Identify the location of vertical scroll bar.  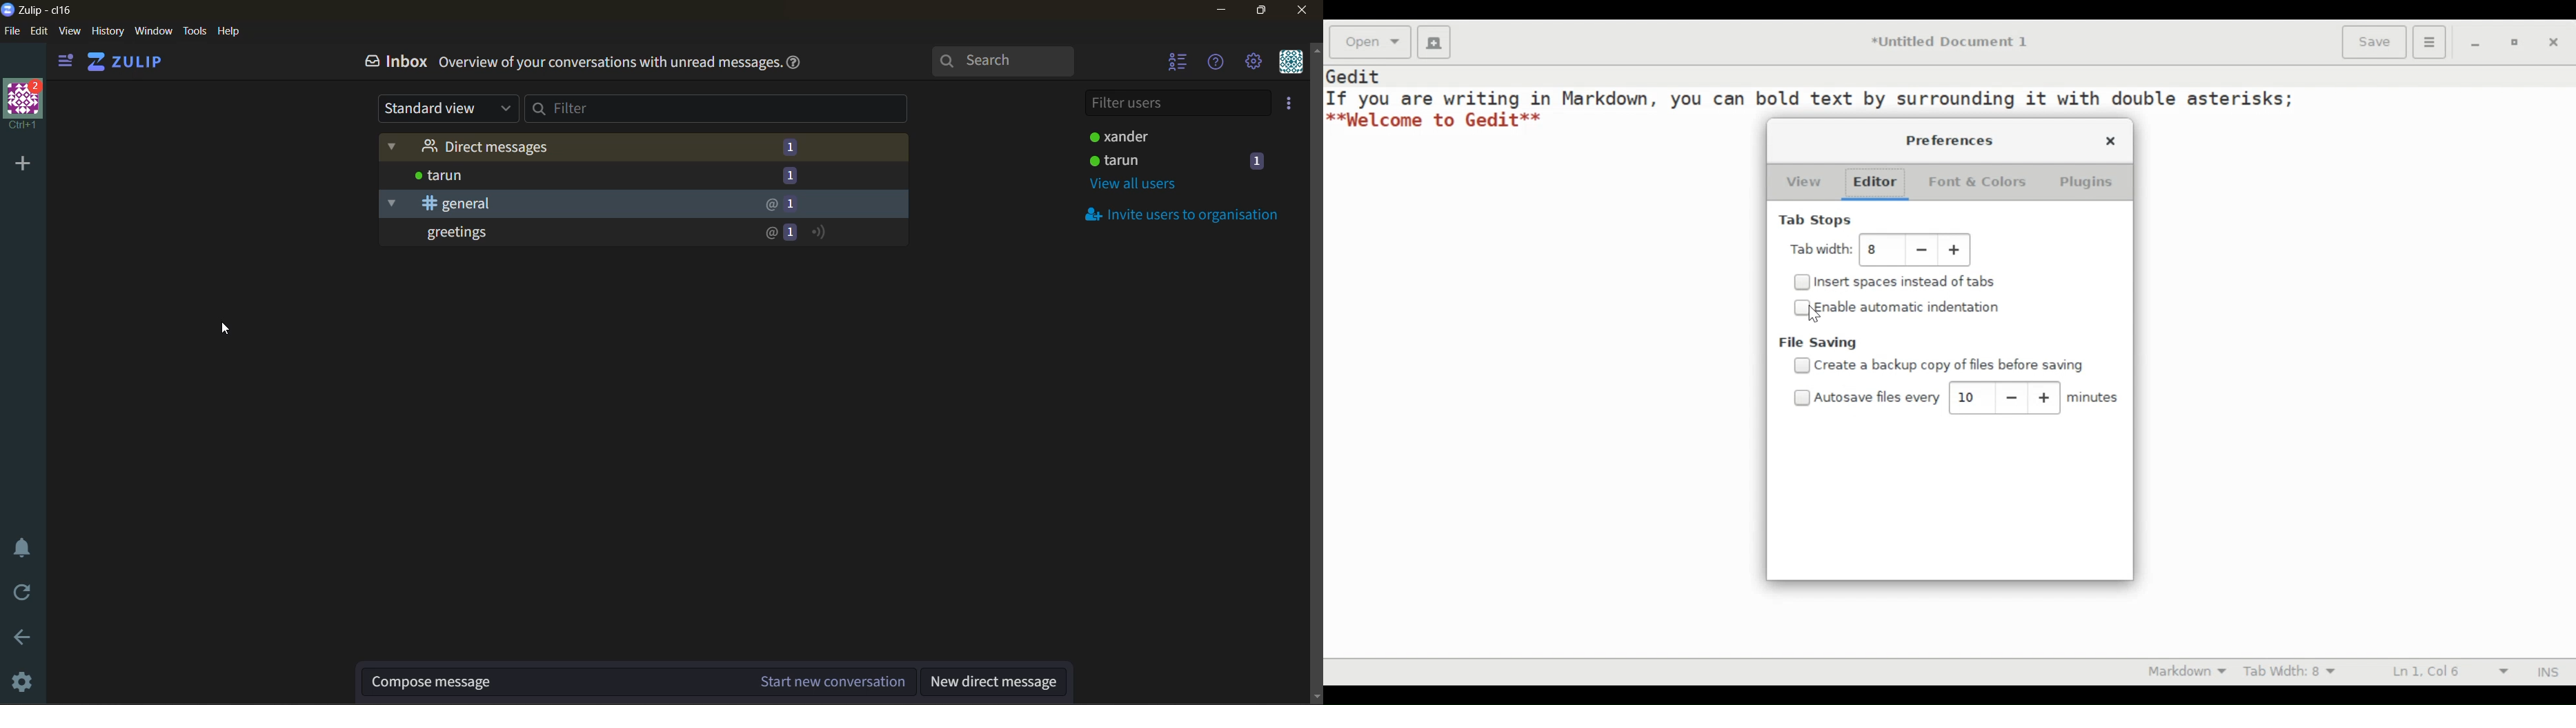
(1315, 307).